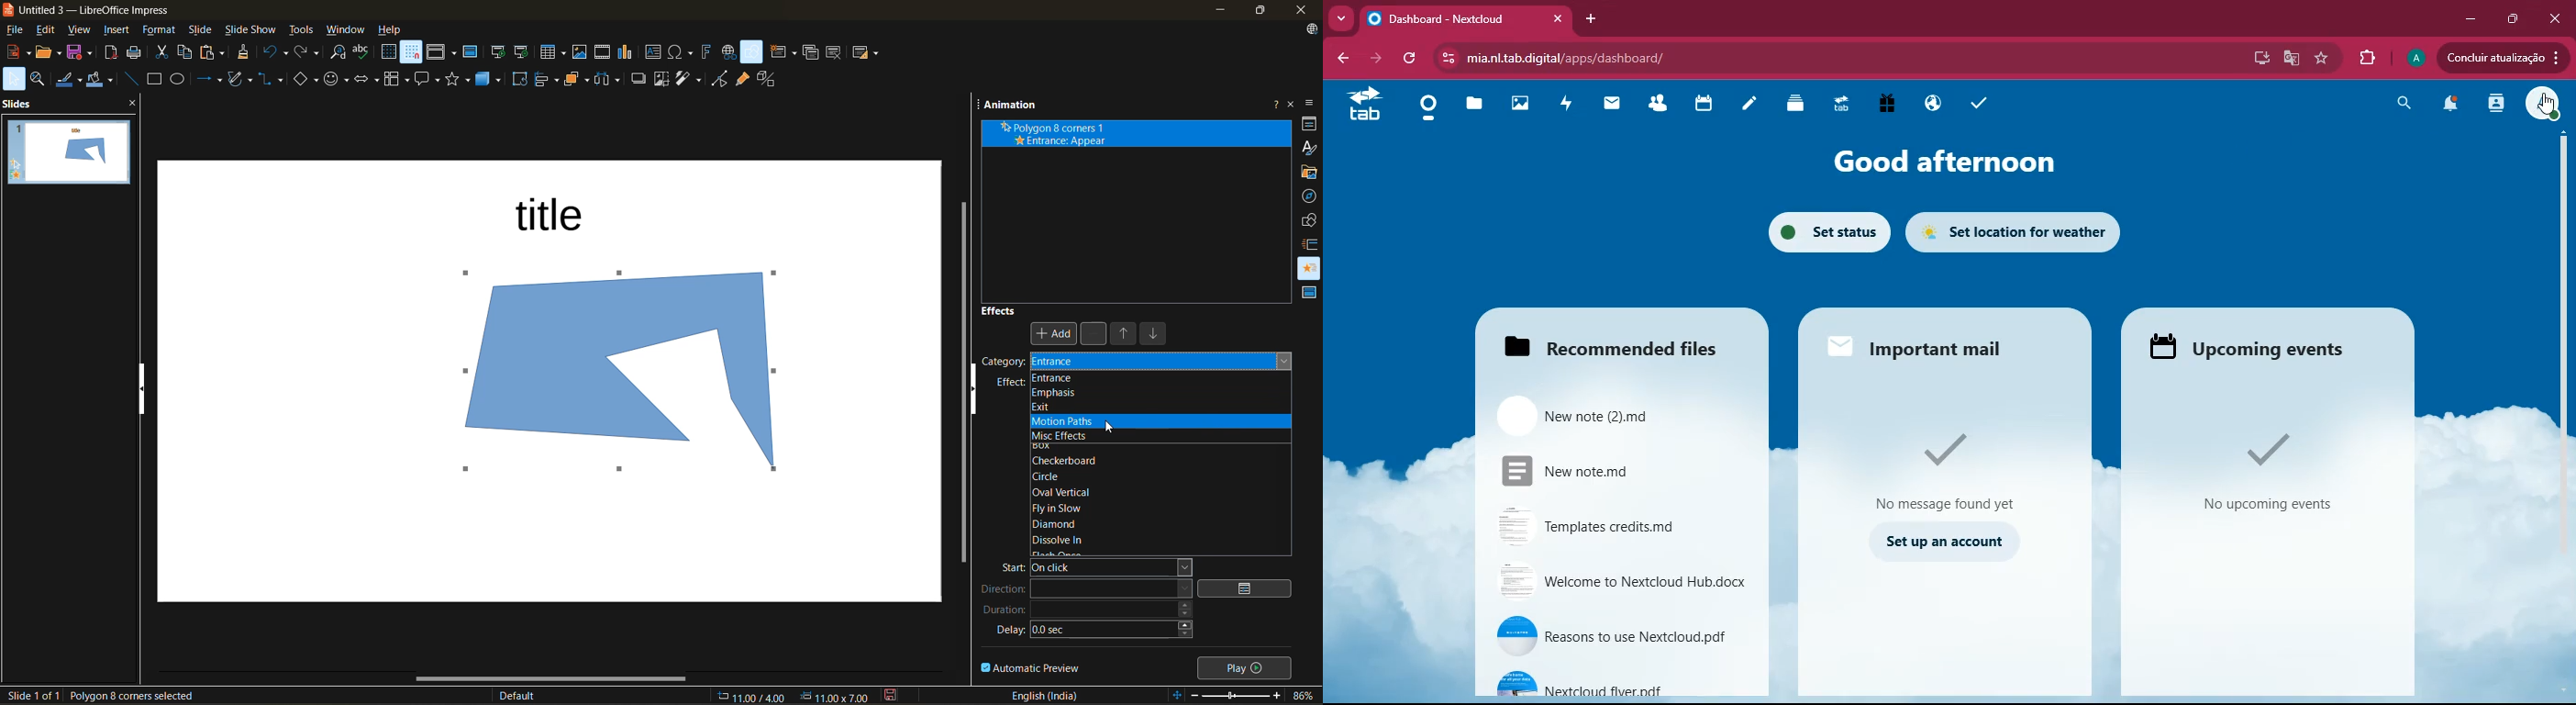  What do you see at coordinates (70, 80) in the screenshot?
I see `line color` at bounding box center [70, 80].